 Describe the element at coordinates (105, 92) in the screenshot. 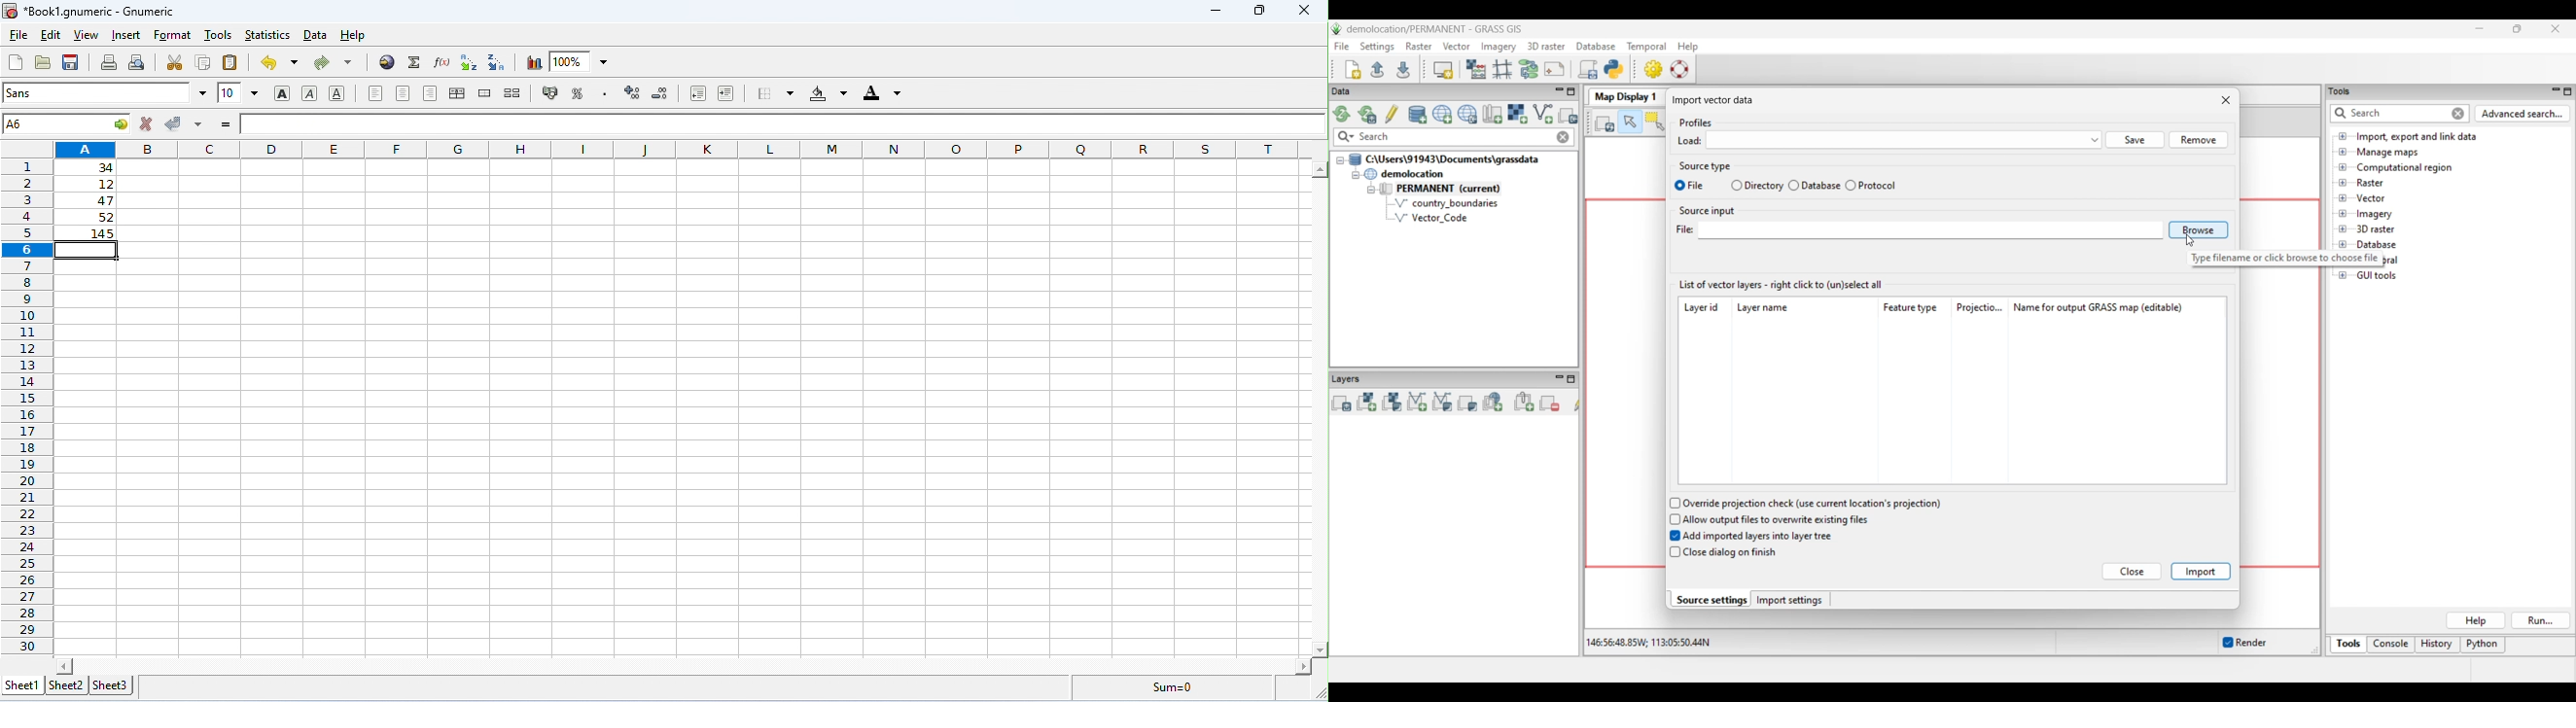

I see `font style` at that location.